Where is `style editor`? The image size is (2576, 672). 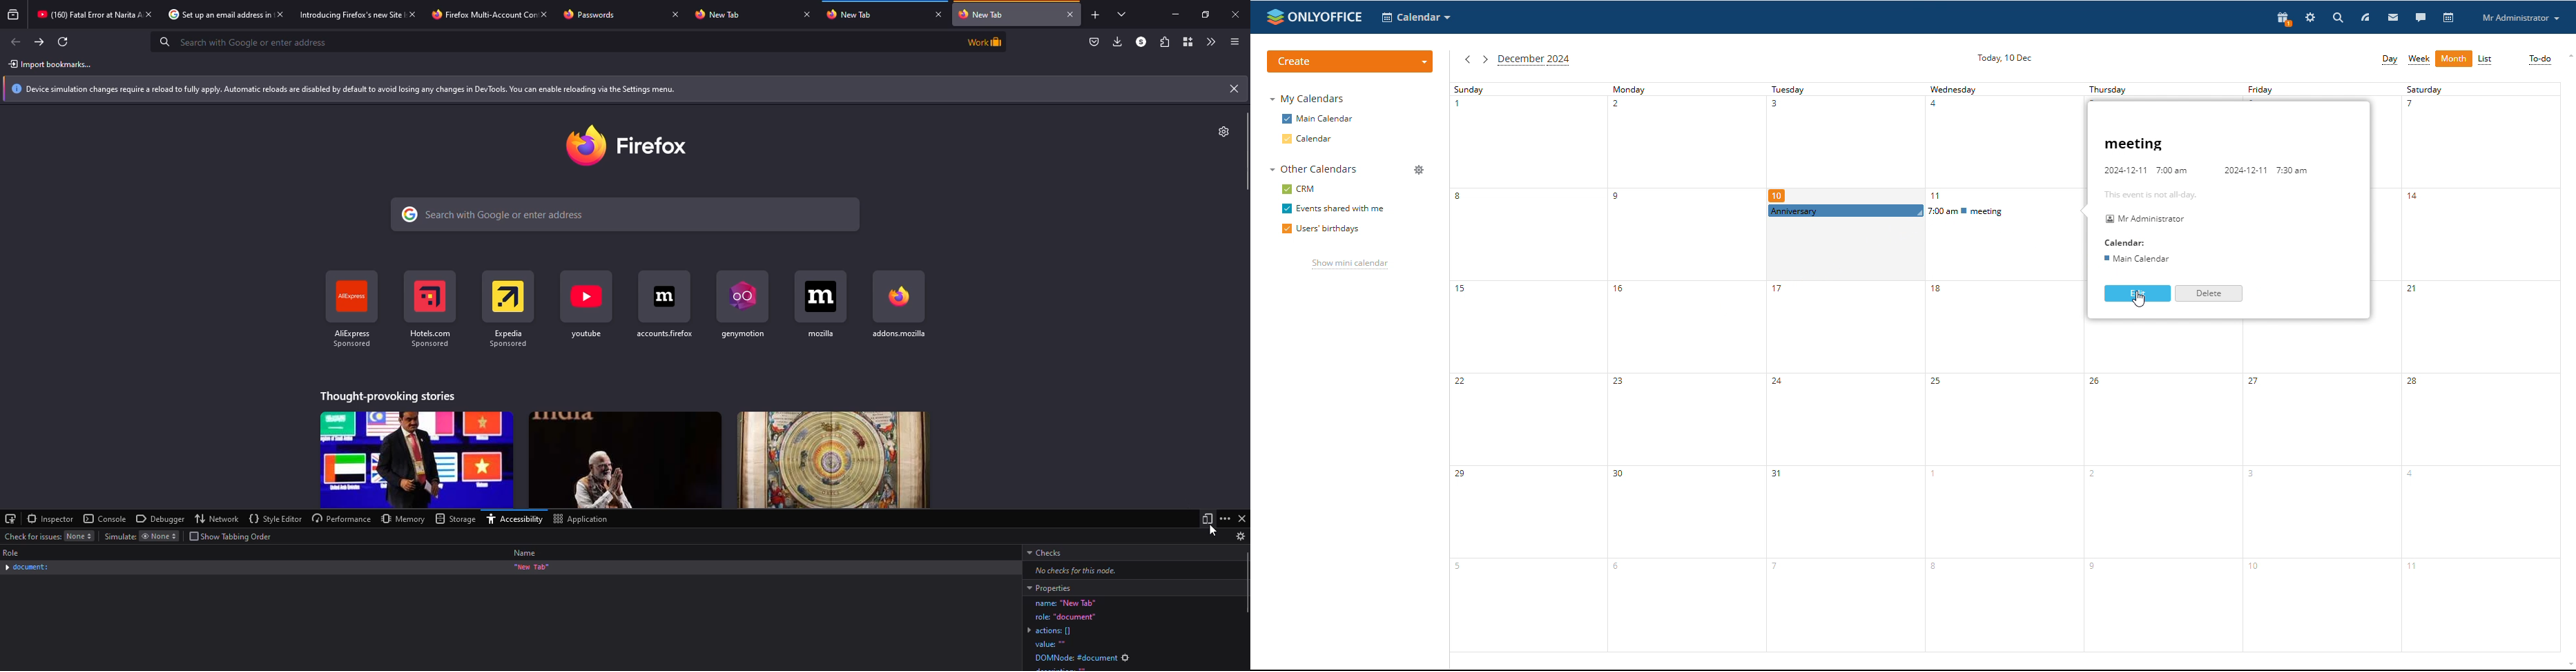
style editor is located at coordinates (276, 519).